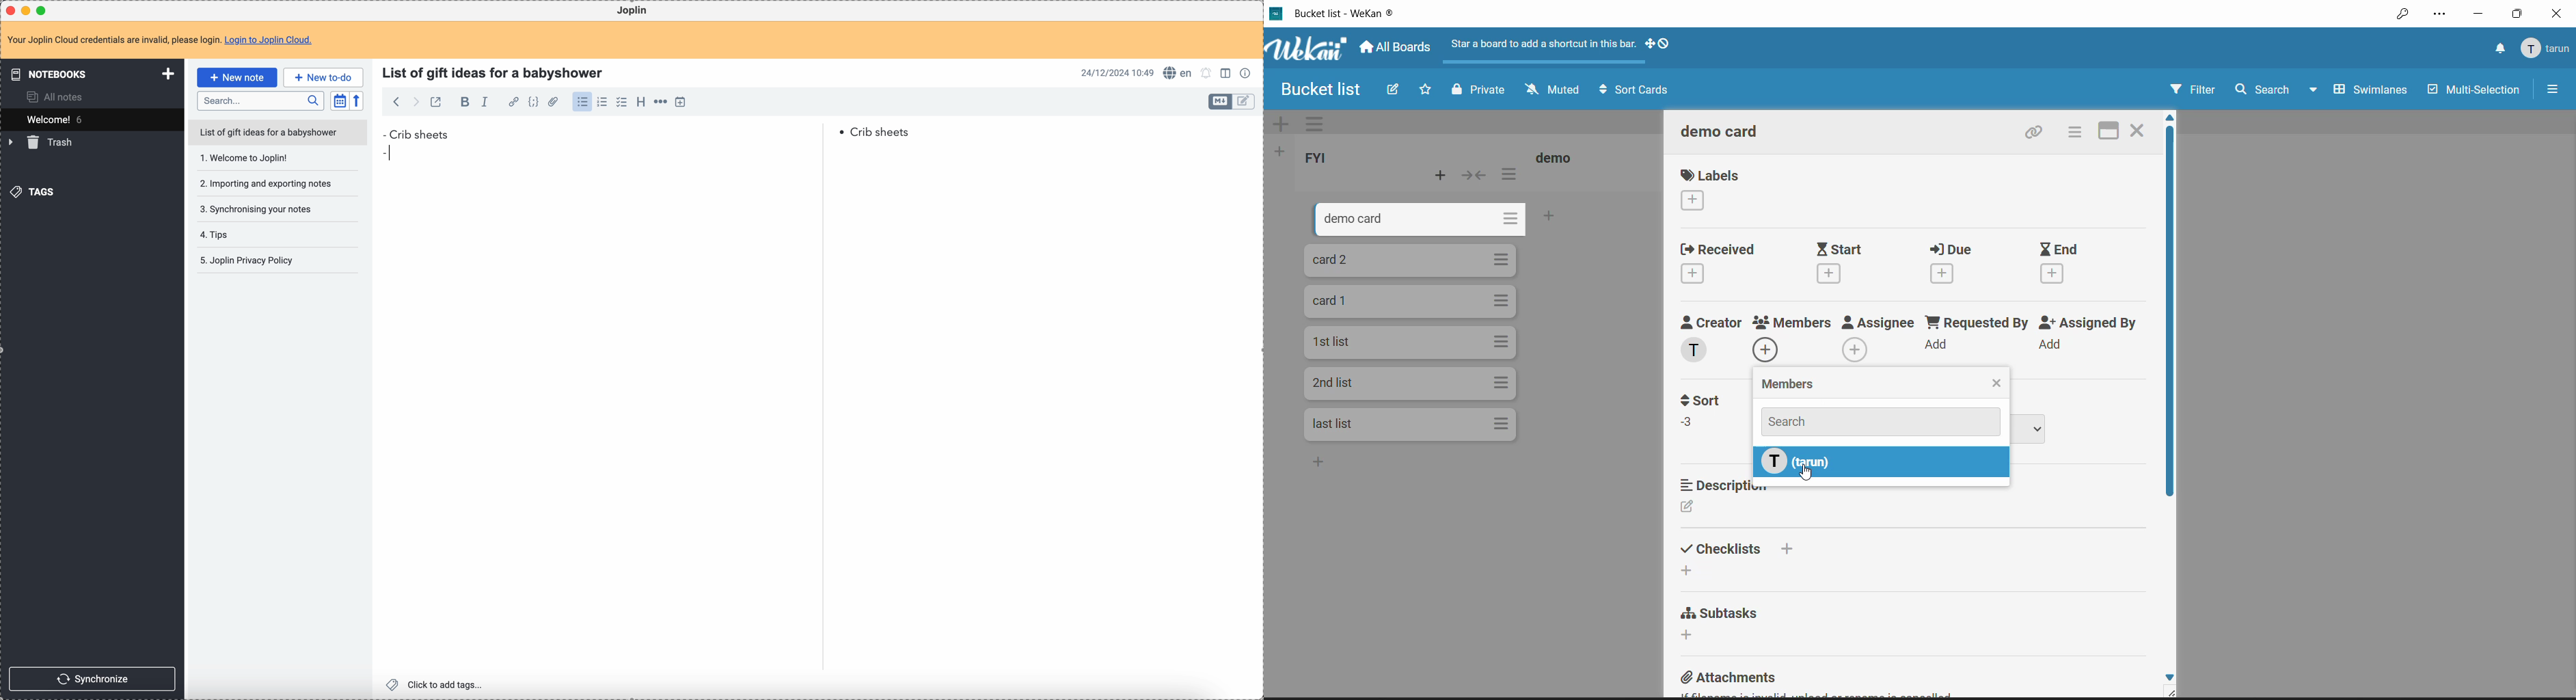 Image resolution: width=2576 pixels, height=700 pixels. Describe the element at coordinates (9, 11) in the screenshot. I see `close Joplin` at that location.